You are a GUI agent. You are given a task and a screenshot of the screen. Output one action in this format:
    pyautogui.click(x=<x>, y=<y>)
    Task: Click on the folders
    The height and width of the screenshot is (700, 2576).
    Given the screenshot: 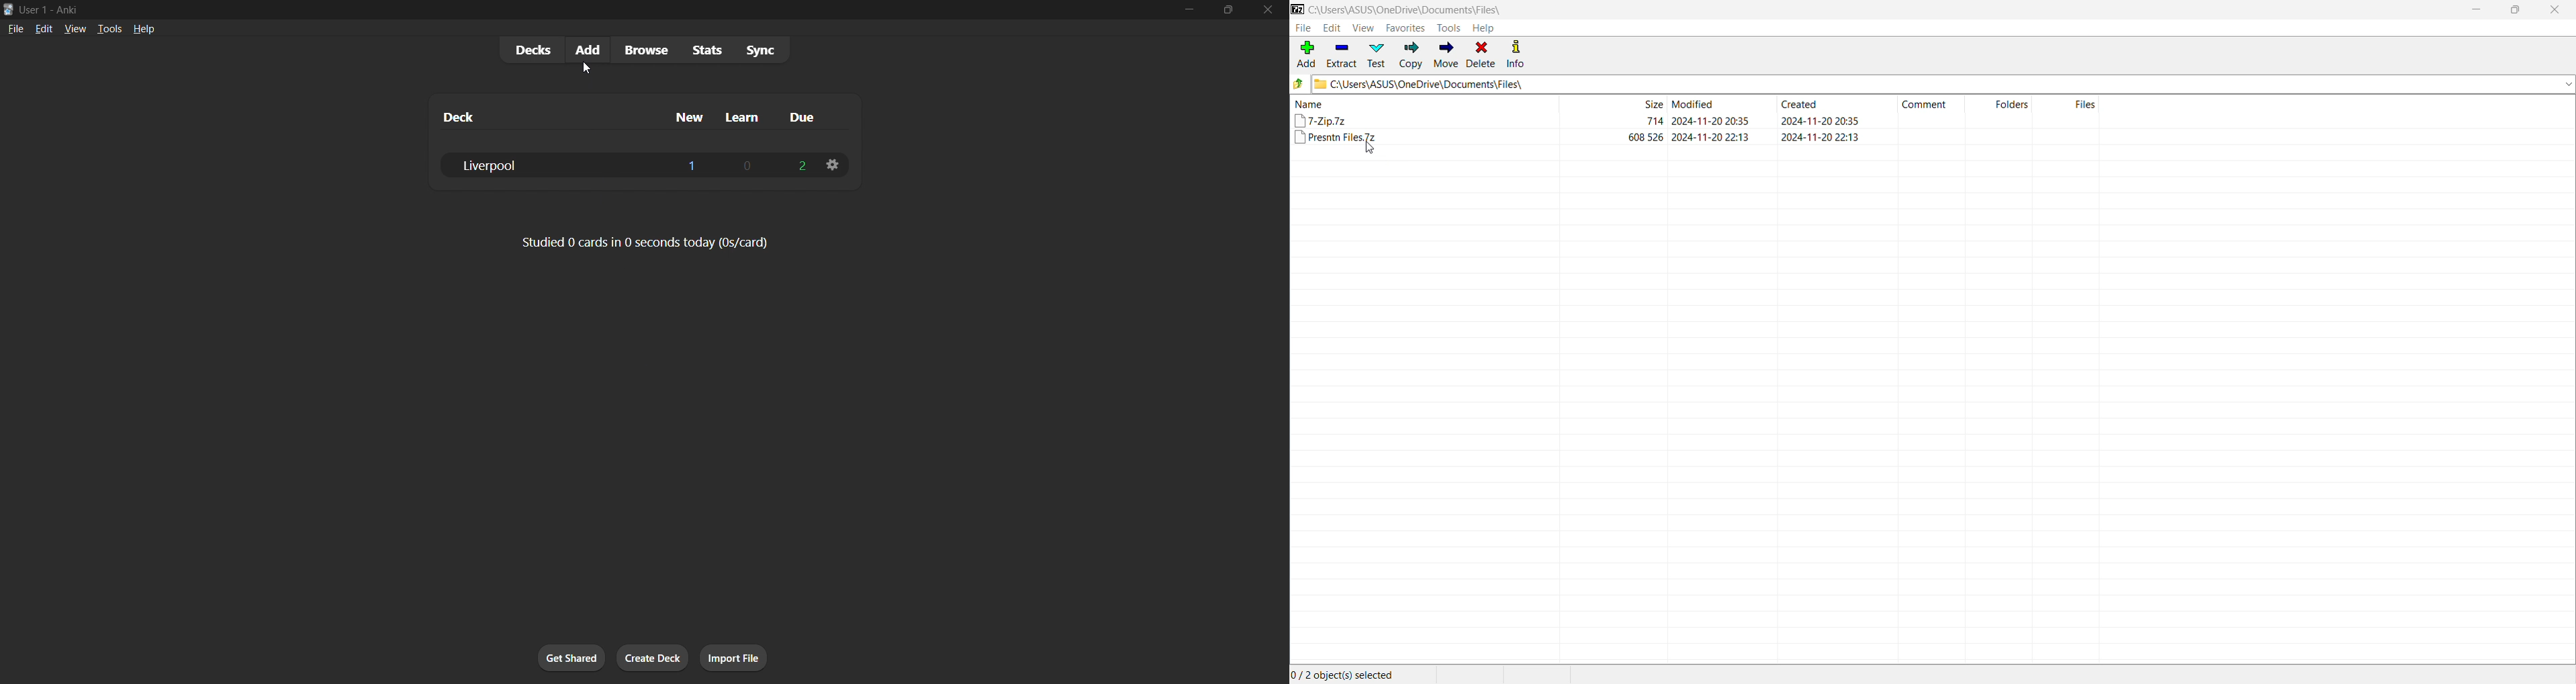 What is the action you would take?
    pyautogui.click(x=2012, y=103)
    